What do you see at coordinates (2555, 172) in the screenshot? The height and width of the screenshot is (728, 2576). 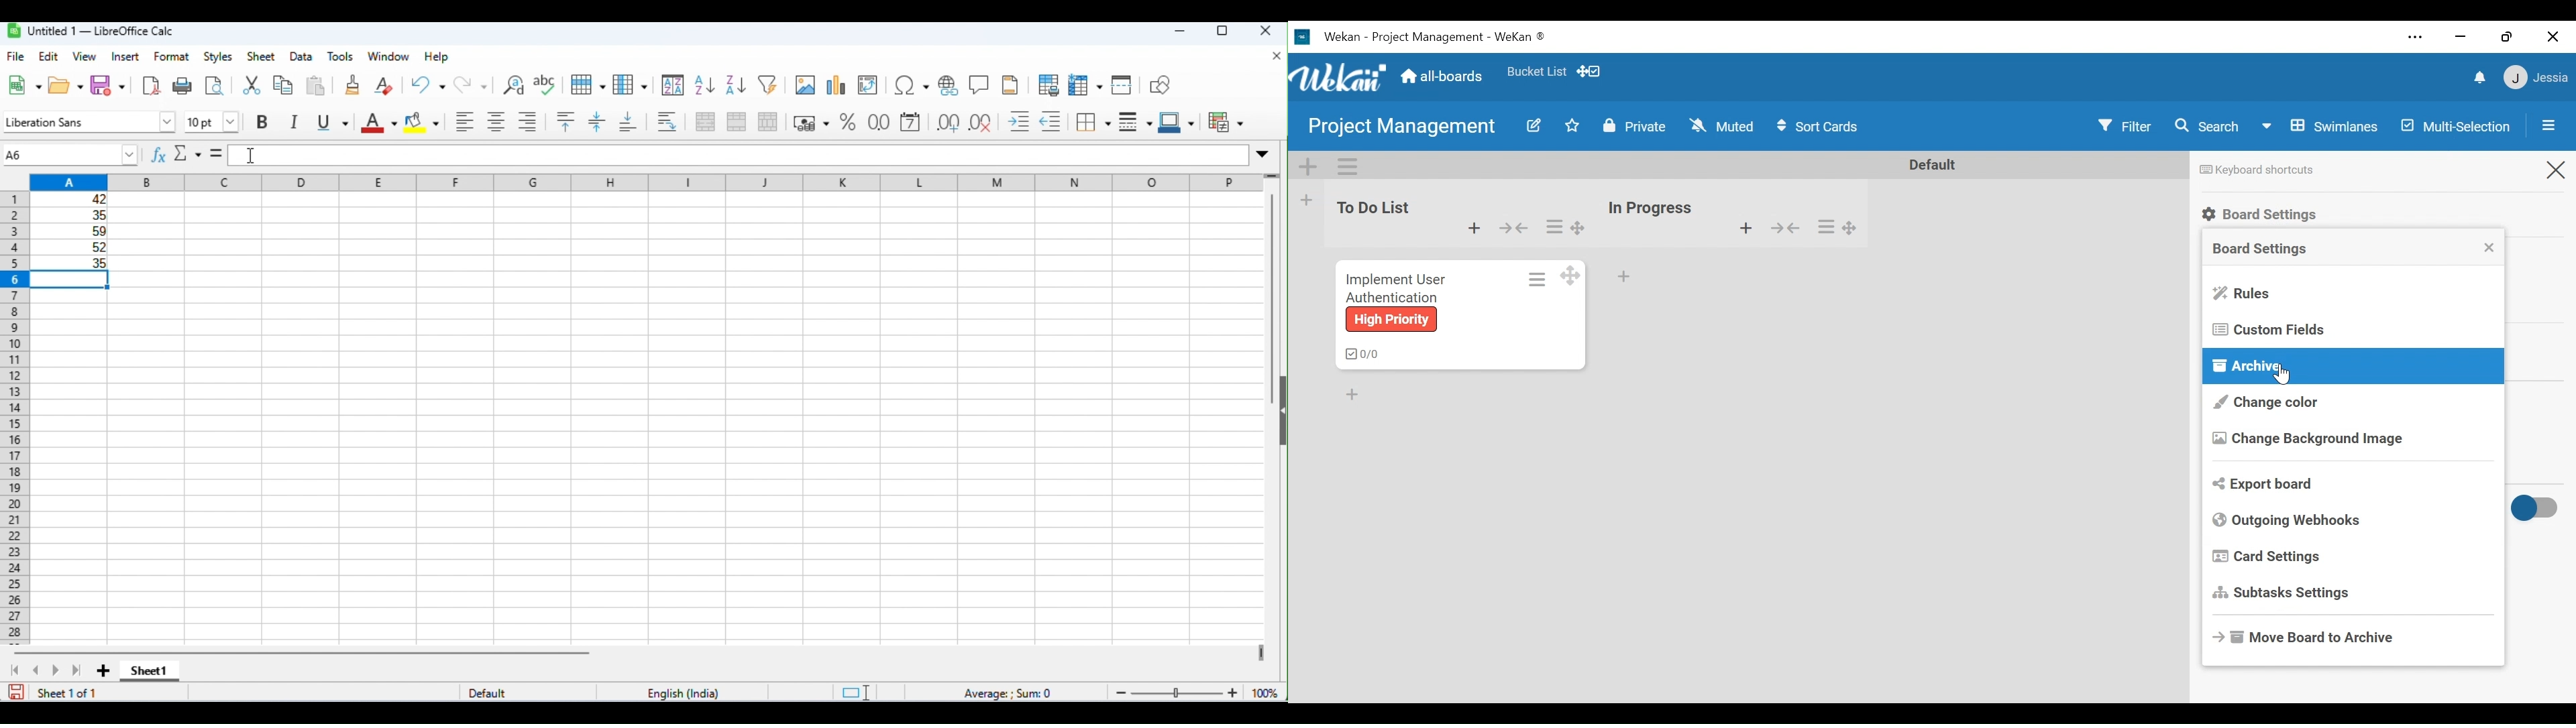 I see `Close` at bounding box center [2555, 172].